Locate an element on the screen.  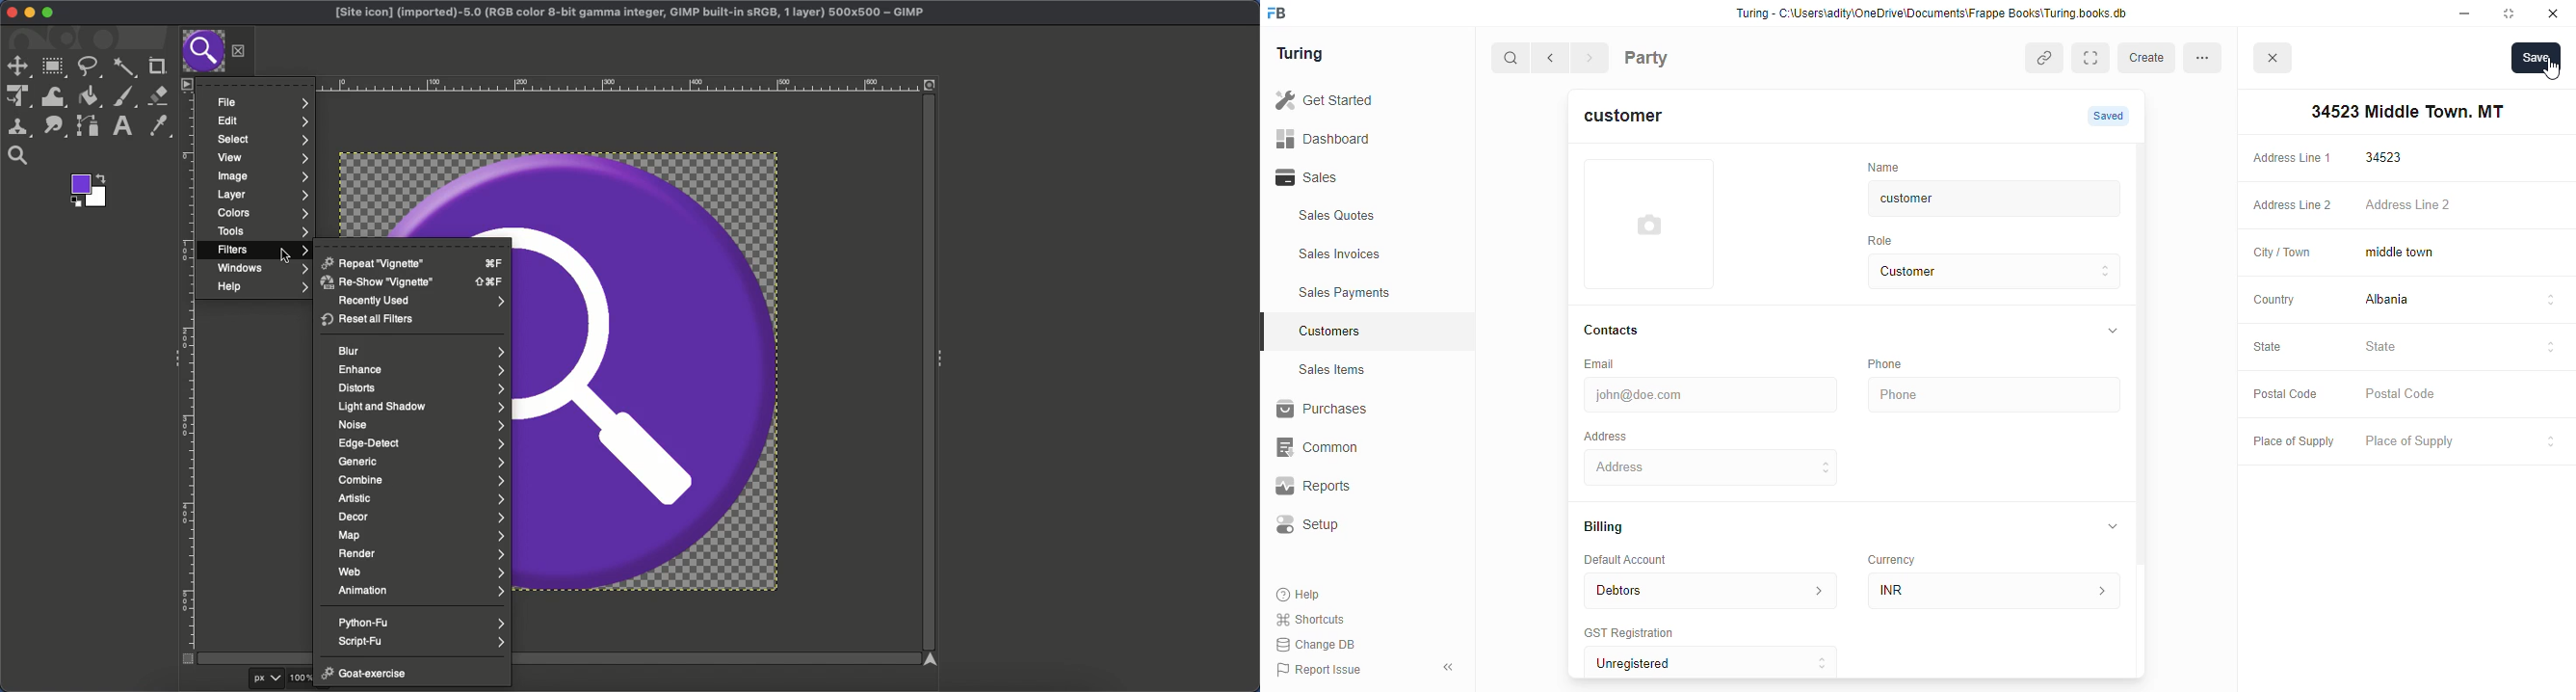
customer is located at coordinates (1979, 199).